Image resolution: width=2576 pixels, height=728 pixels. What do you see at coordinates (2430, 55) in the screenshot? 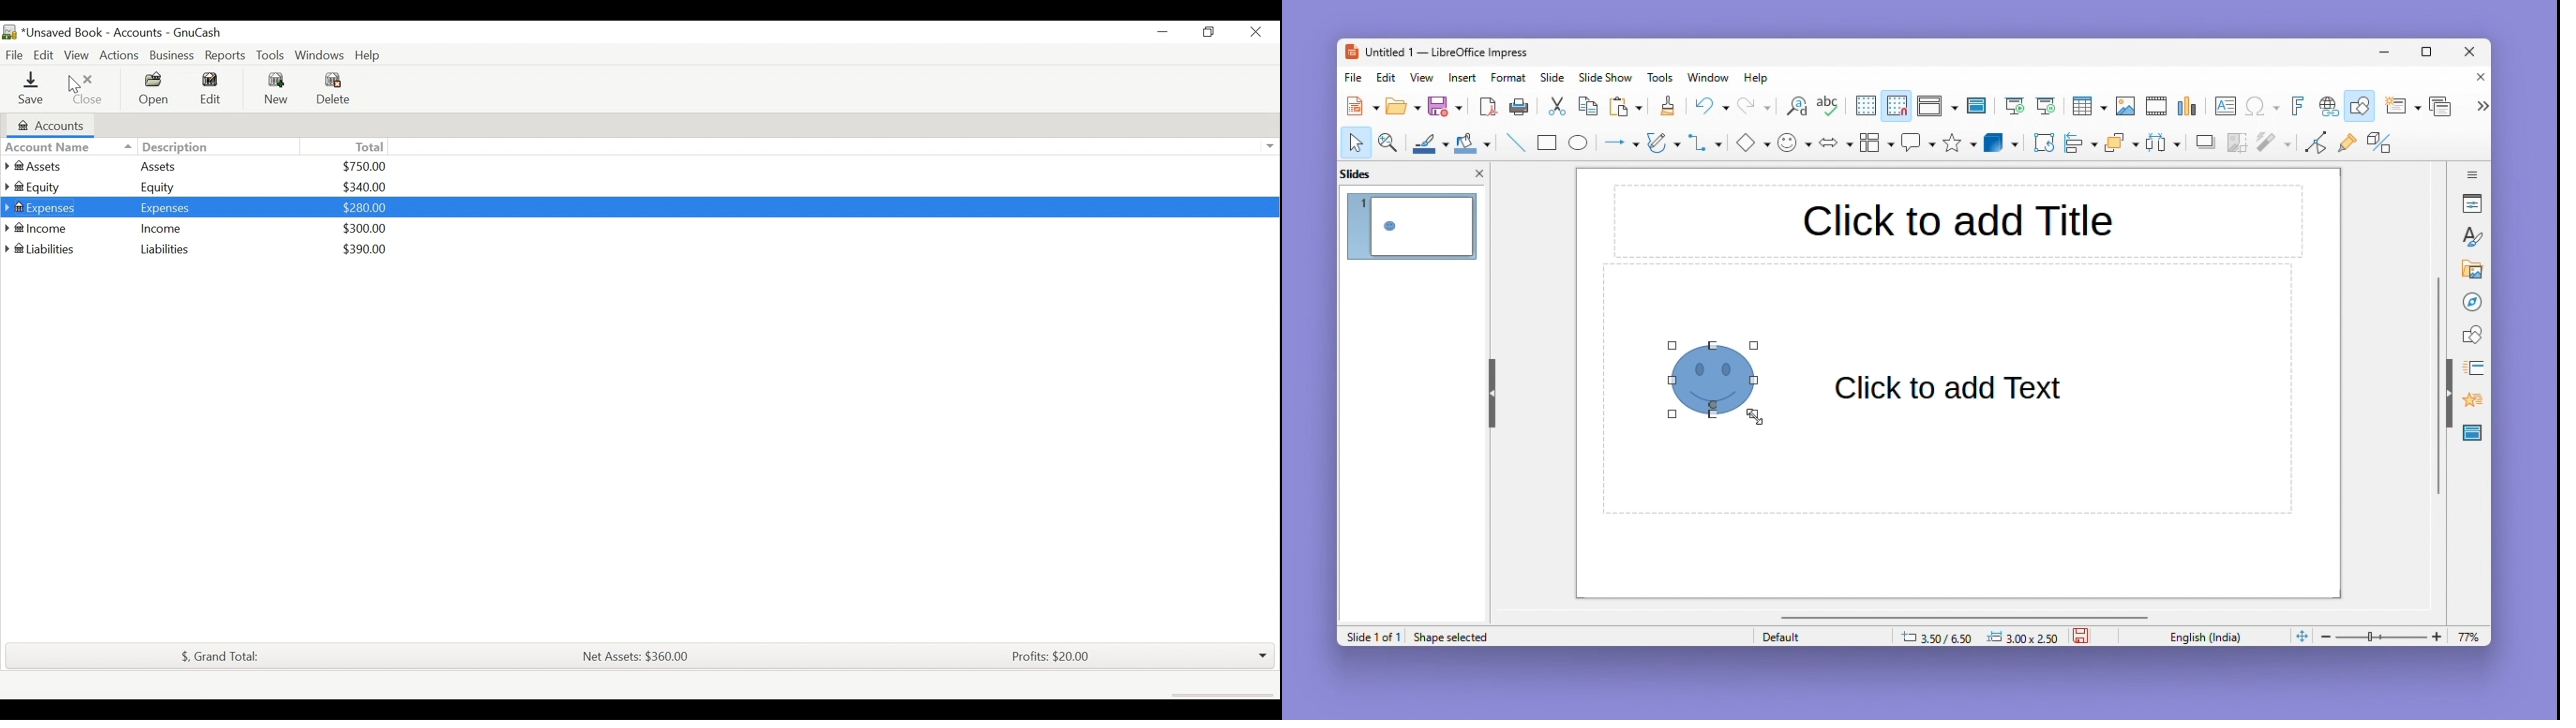
I see `Maximize` at bounding box center [2430, 55].